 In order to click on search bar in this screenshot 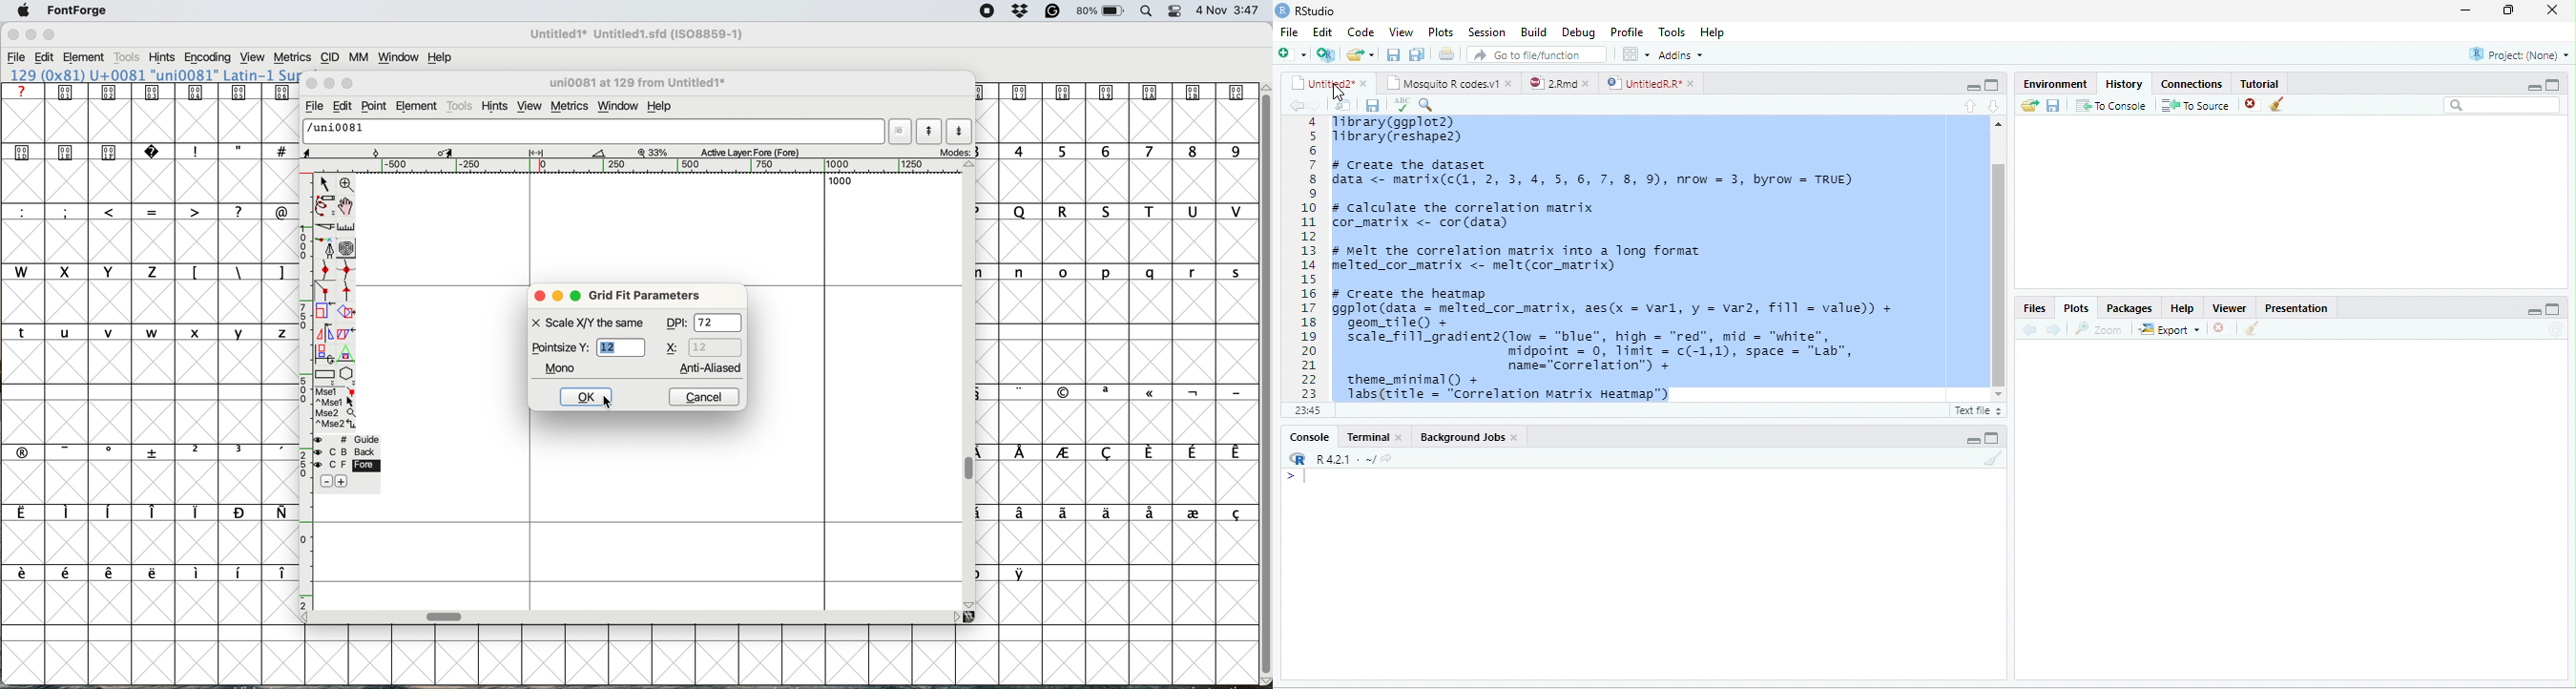, I will do `click(2503, 106)`.